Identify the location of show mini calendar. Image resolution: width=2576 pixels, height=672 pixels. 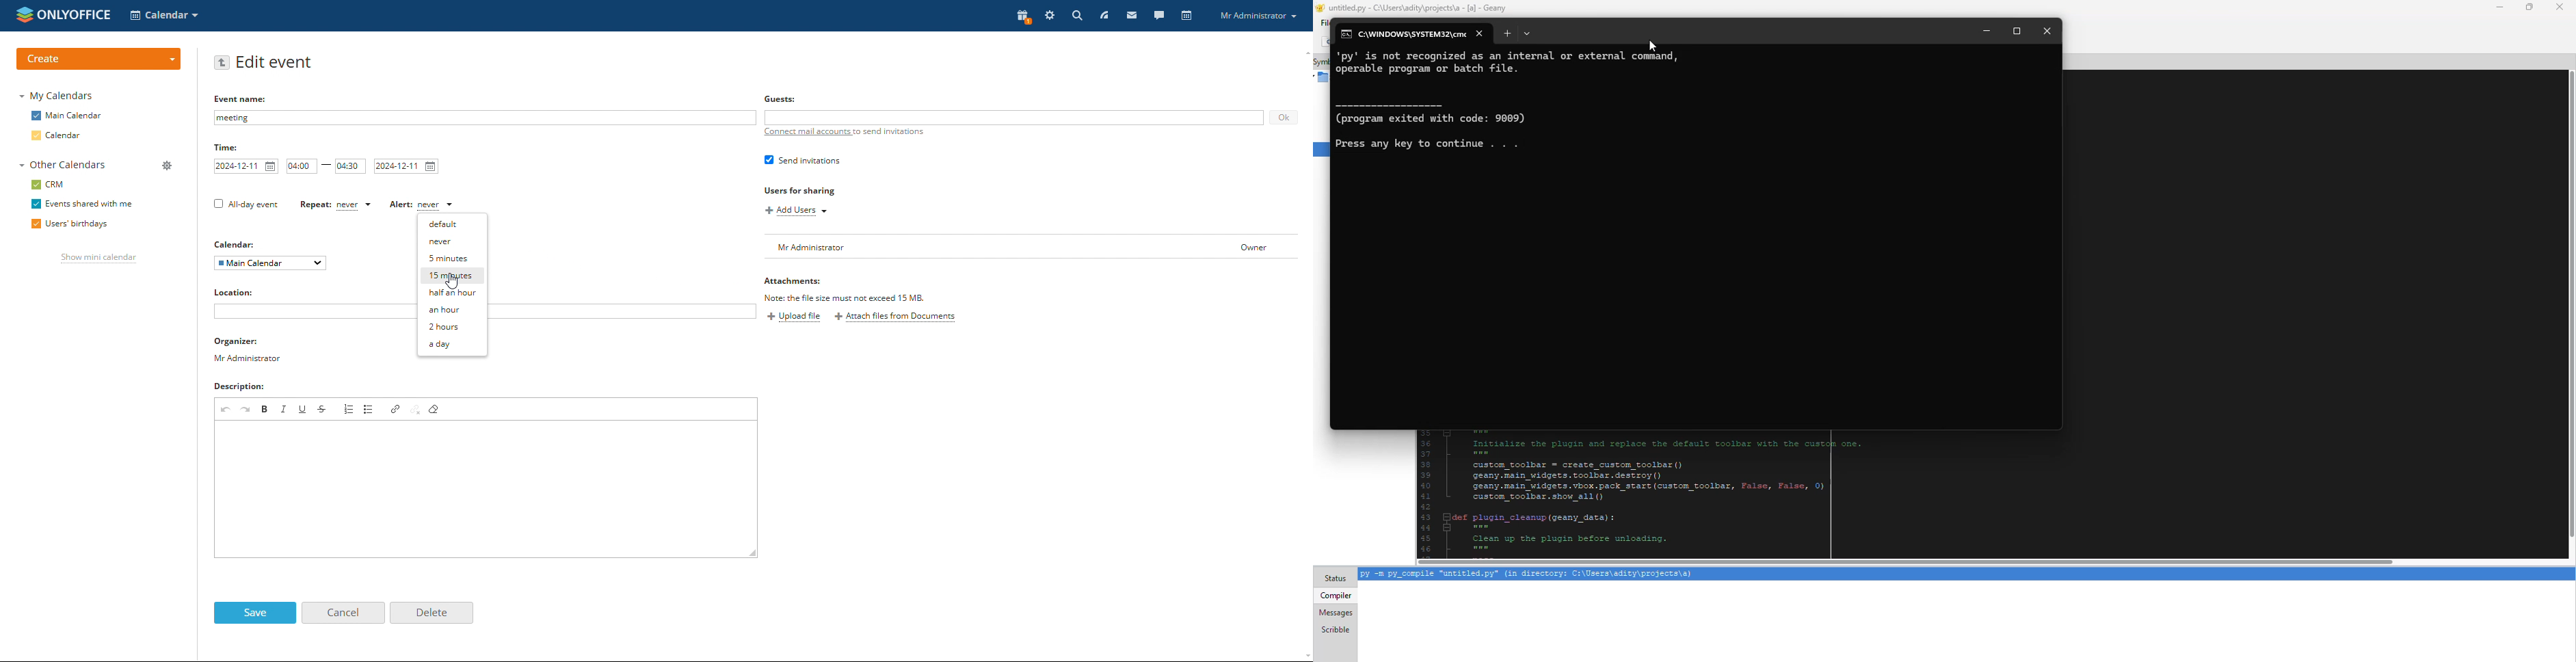
(100, 259).